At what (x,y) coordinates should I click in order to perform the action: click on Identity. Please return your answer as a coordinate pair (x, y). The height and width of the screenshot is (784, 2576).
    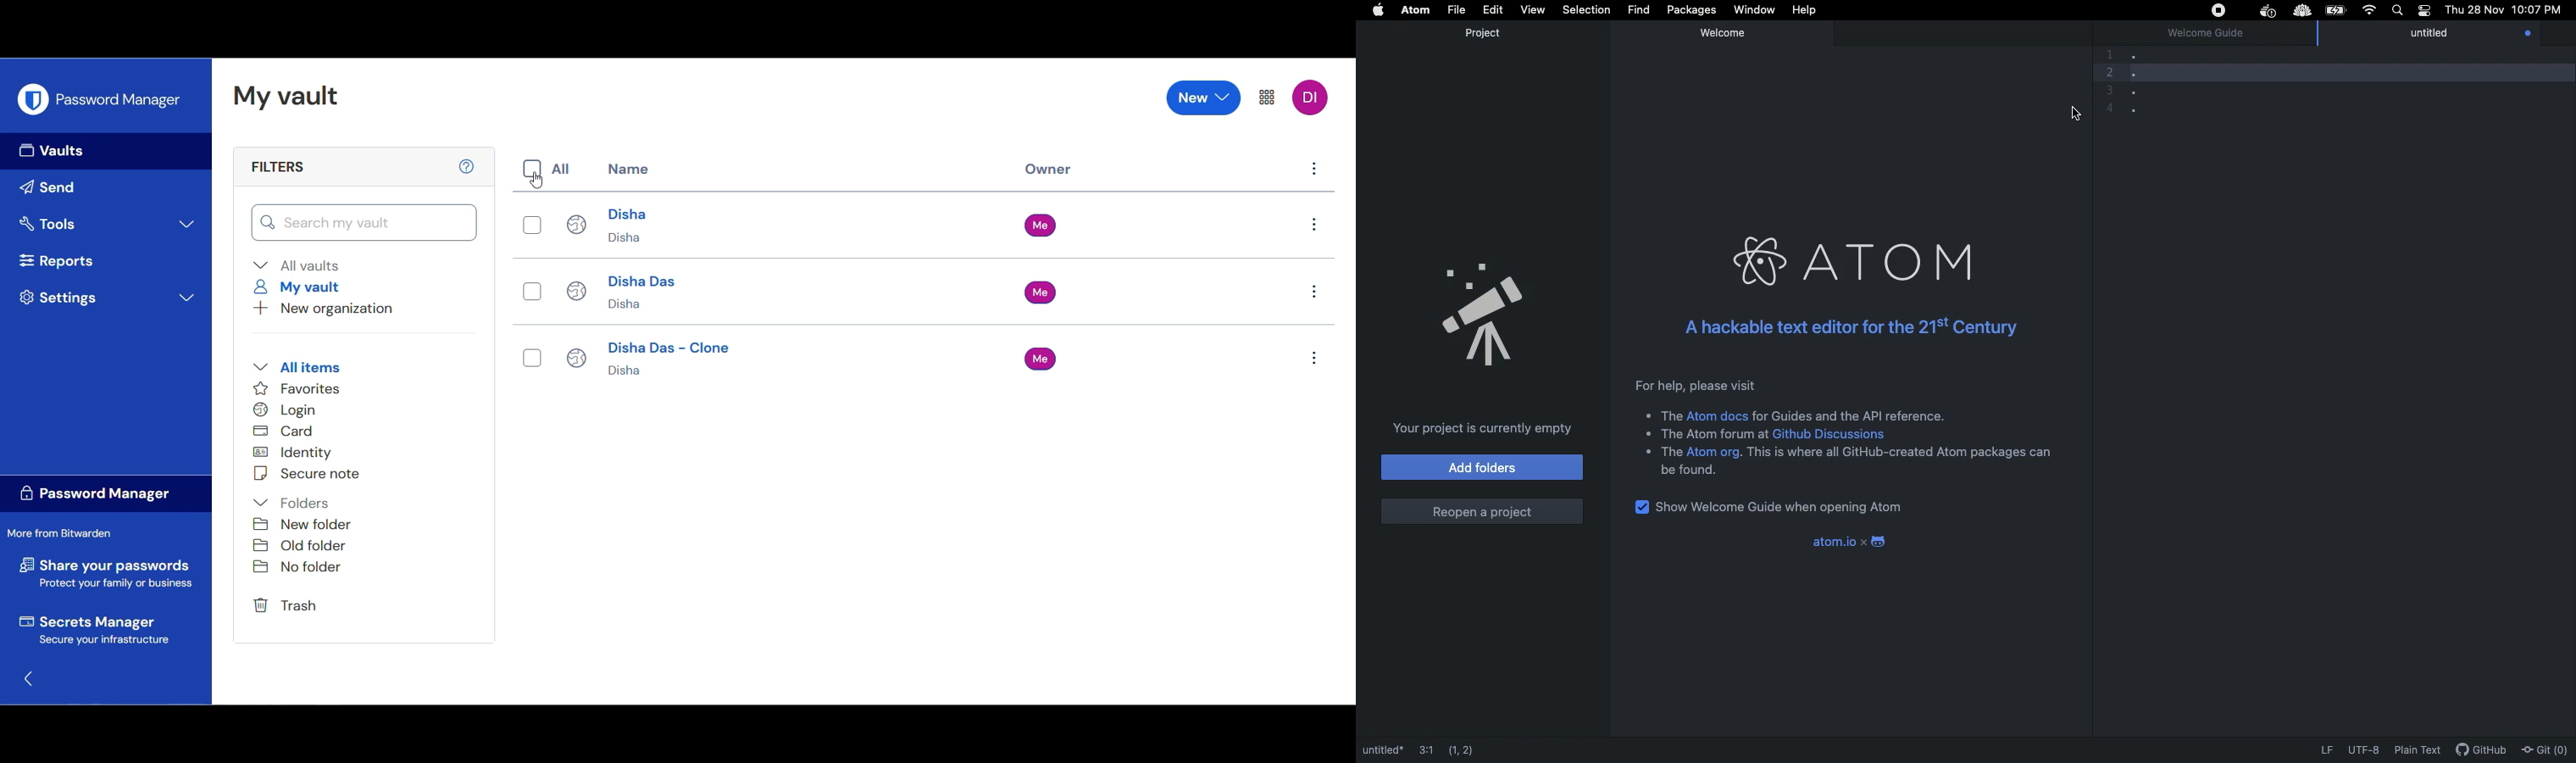
    Looking at the image, I should click on (302, 453).